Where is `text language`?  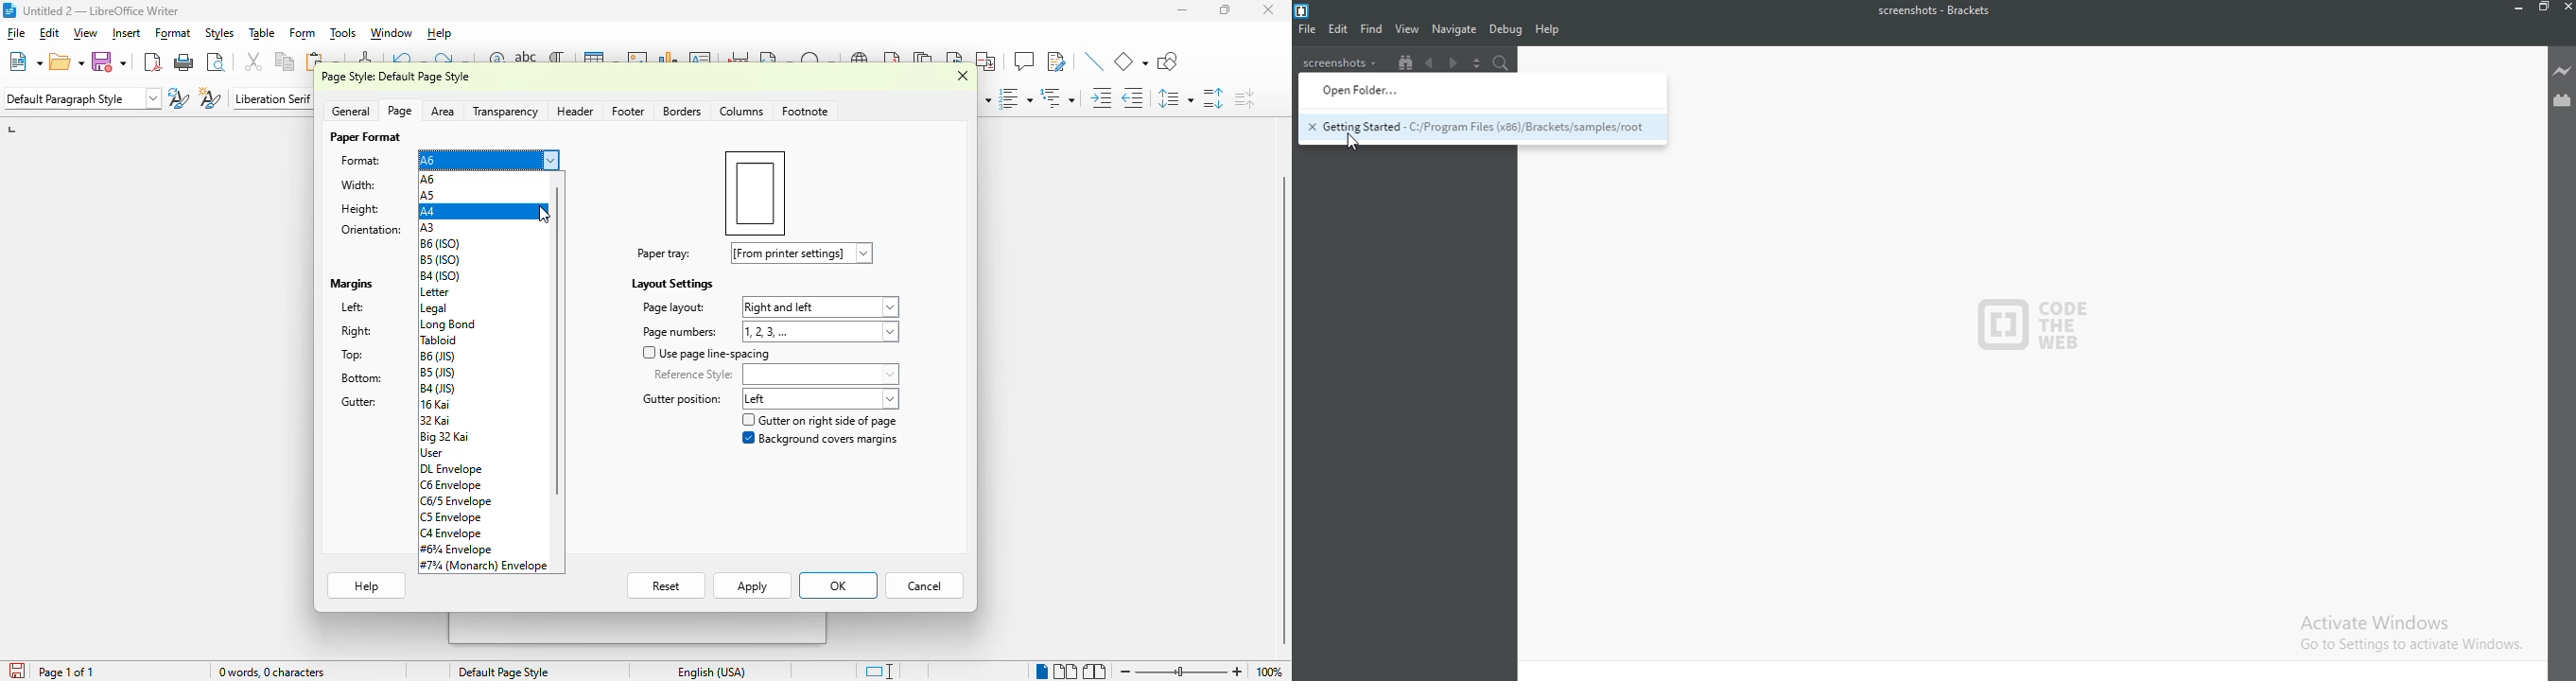 text language is located at coordinates (712, 672).